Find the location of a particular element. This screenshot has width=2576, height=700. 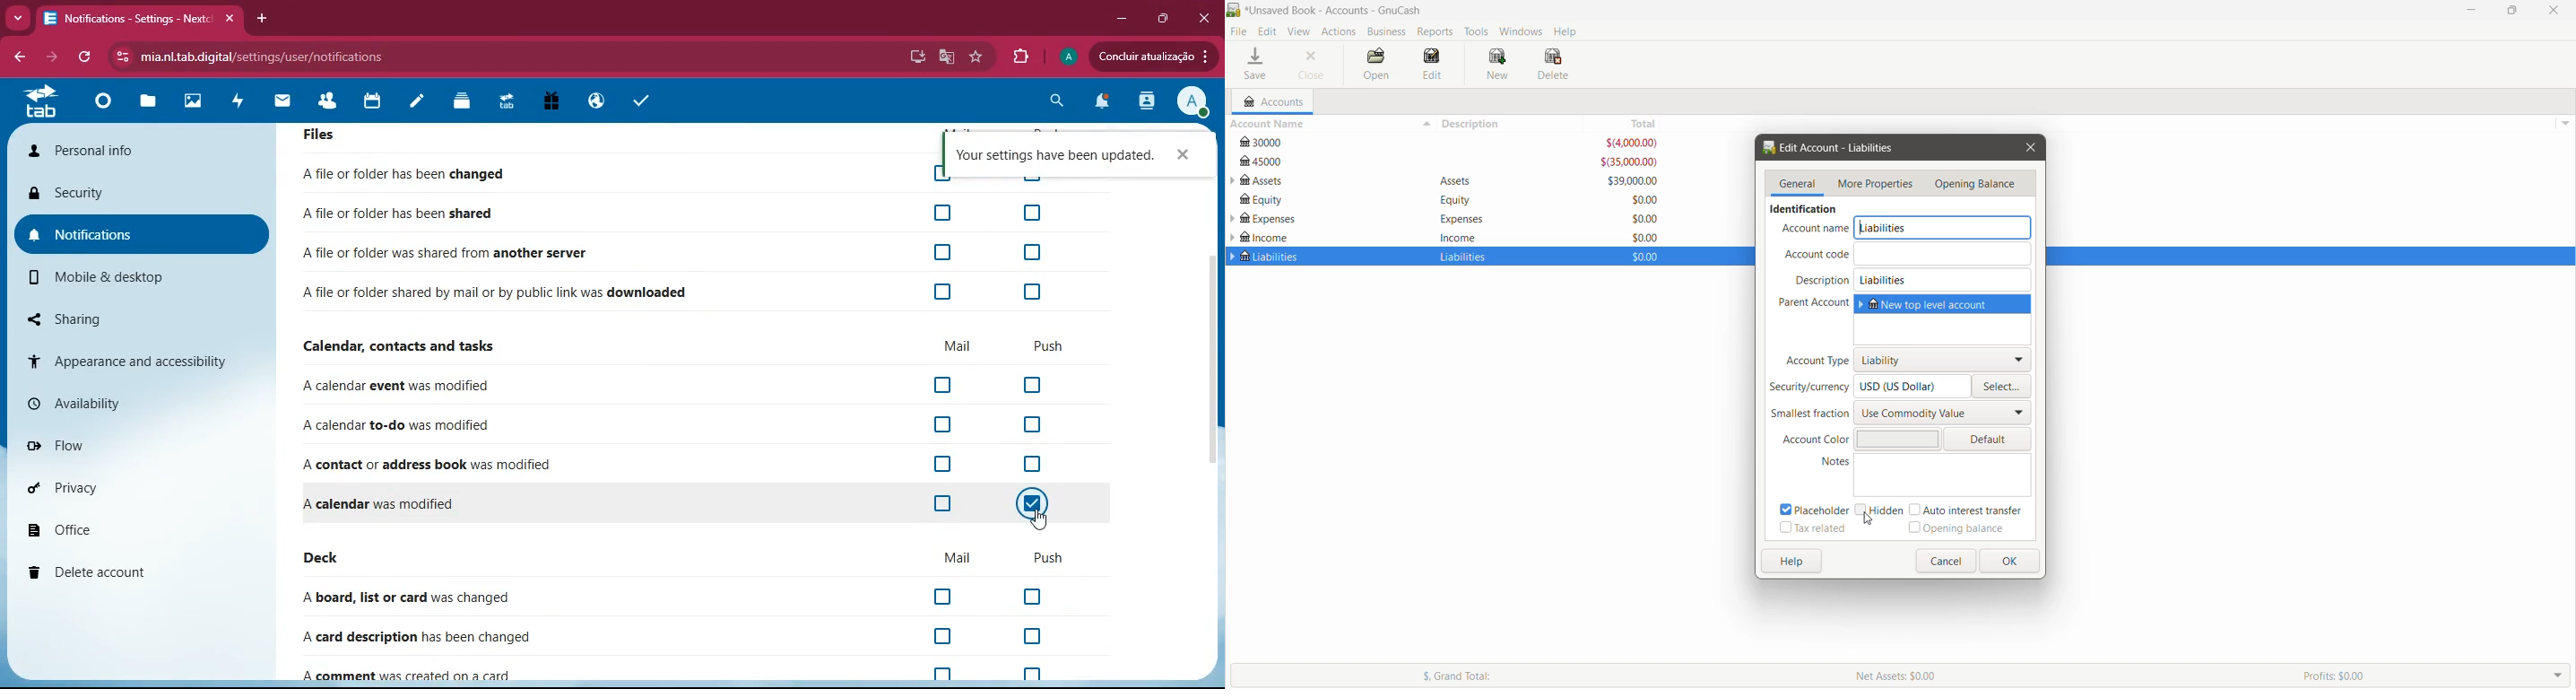

Business is located at coordinates (1387, 32).